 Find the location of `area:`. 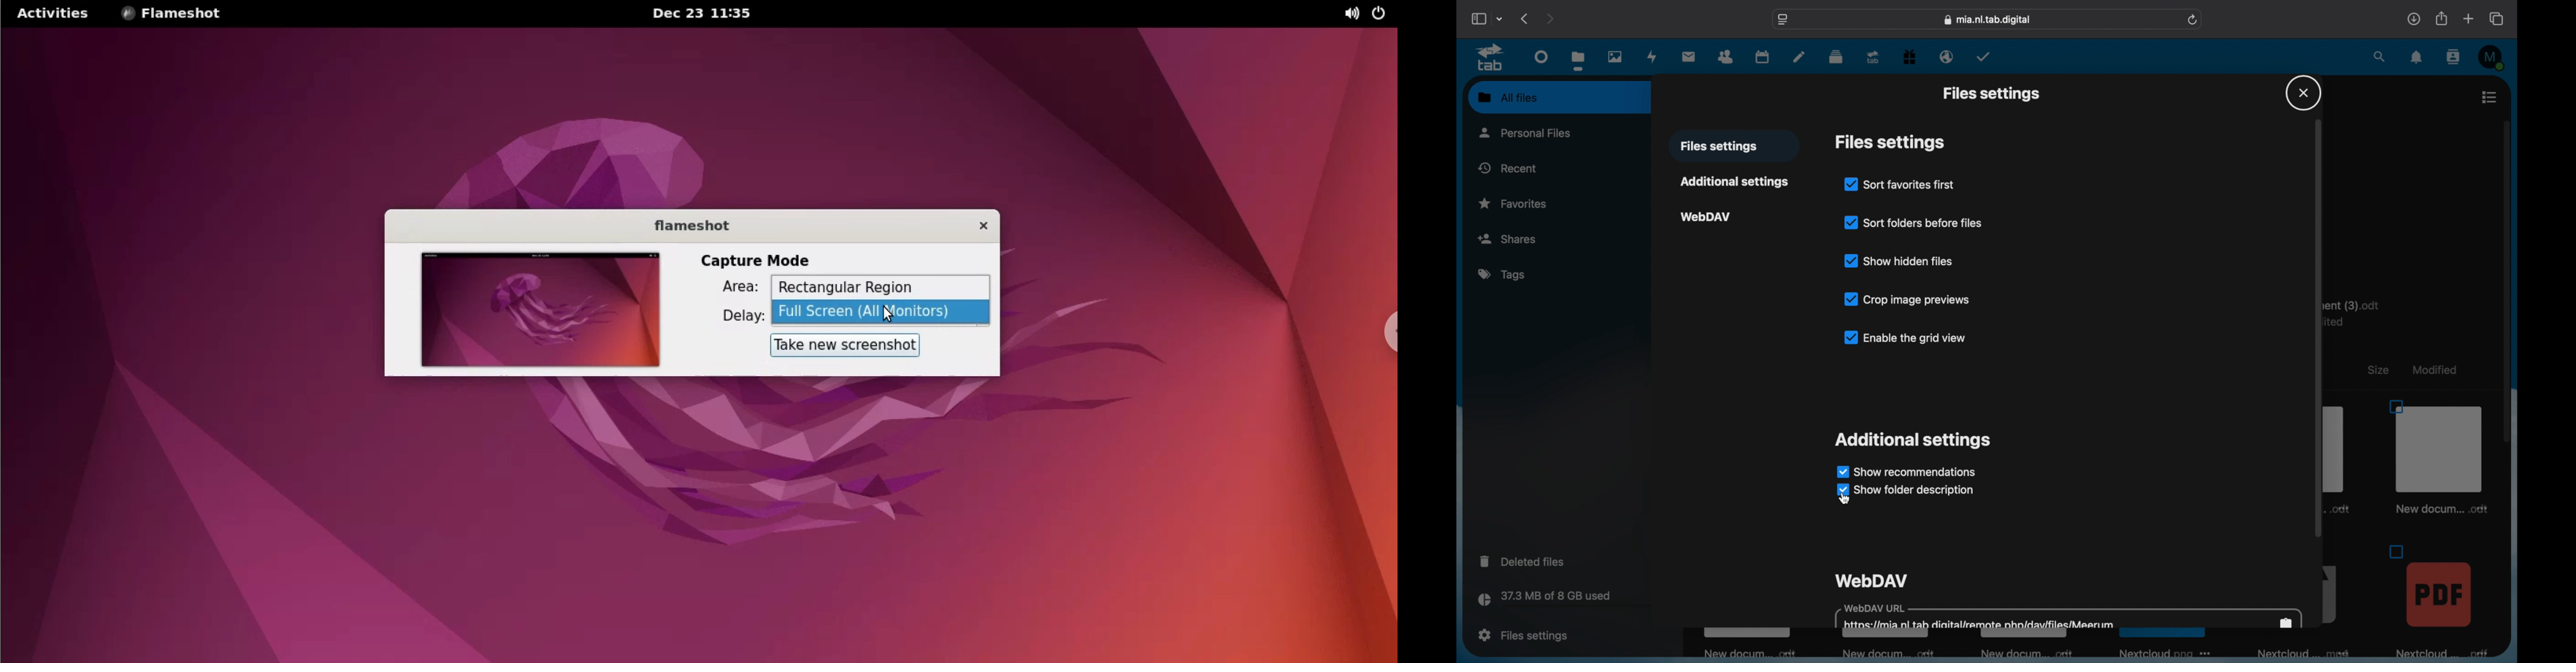

area: is located at coordinates (733, 289).